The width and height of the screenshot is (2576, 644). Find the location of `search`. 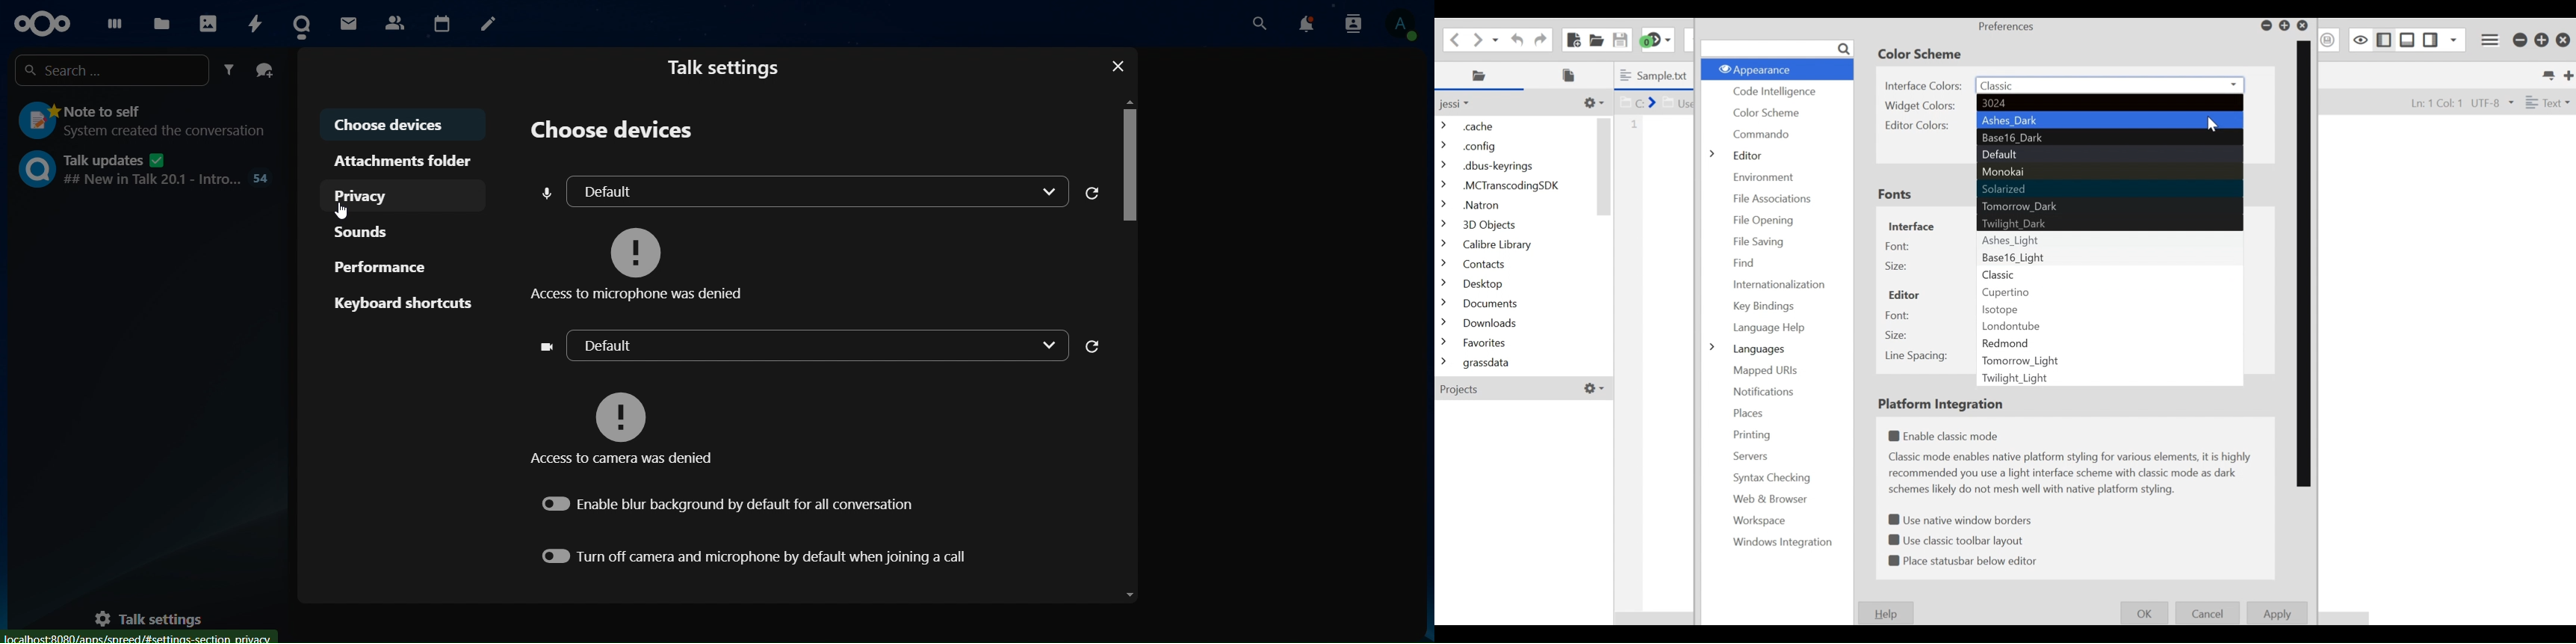

search is located at coordinates (114, 68).